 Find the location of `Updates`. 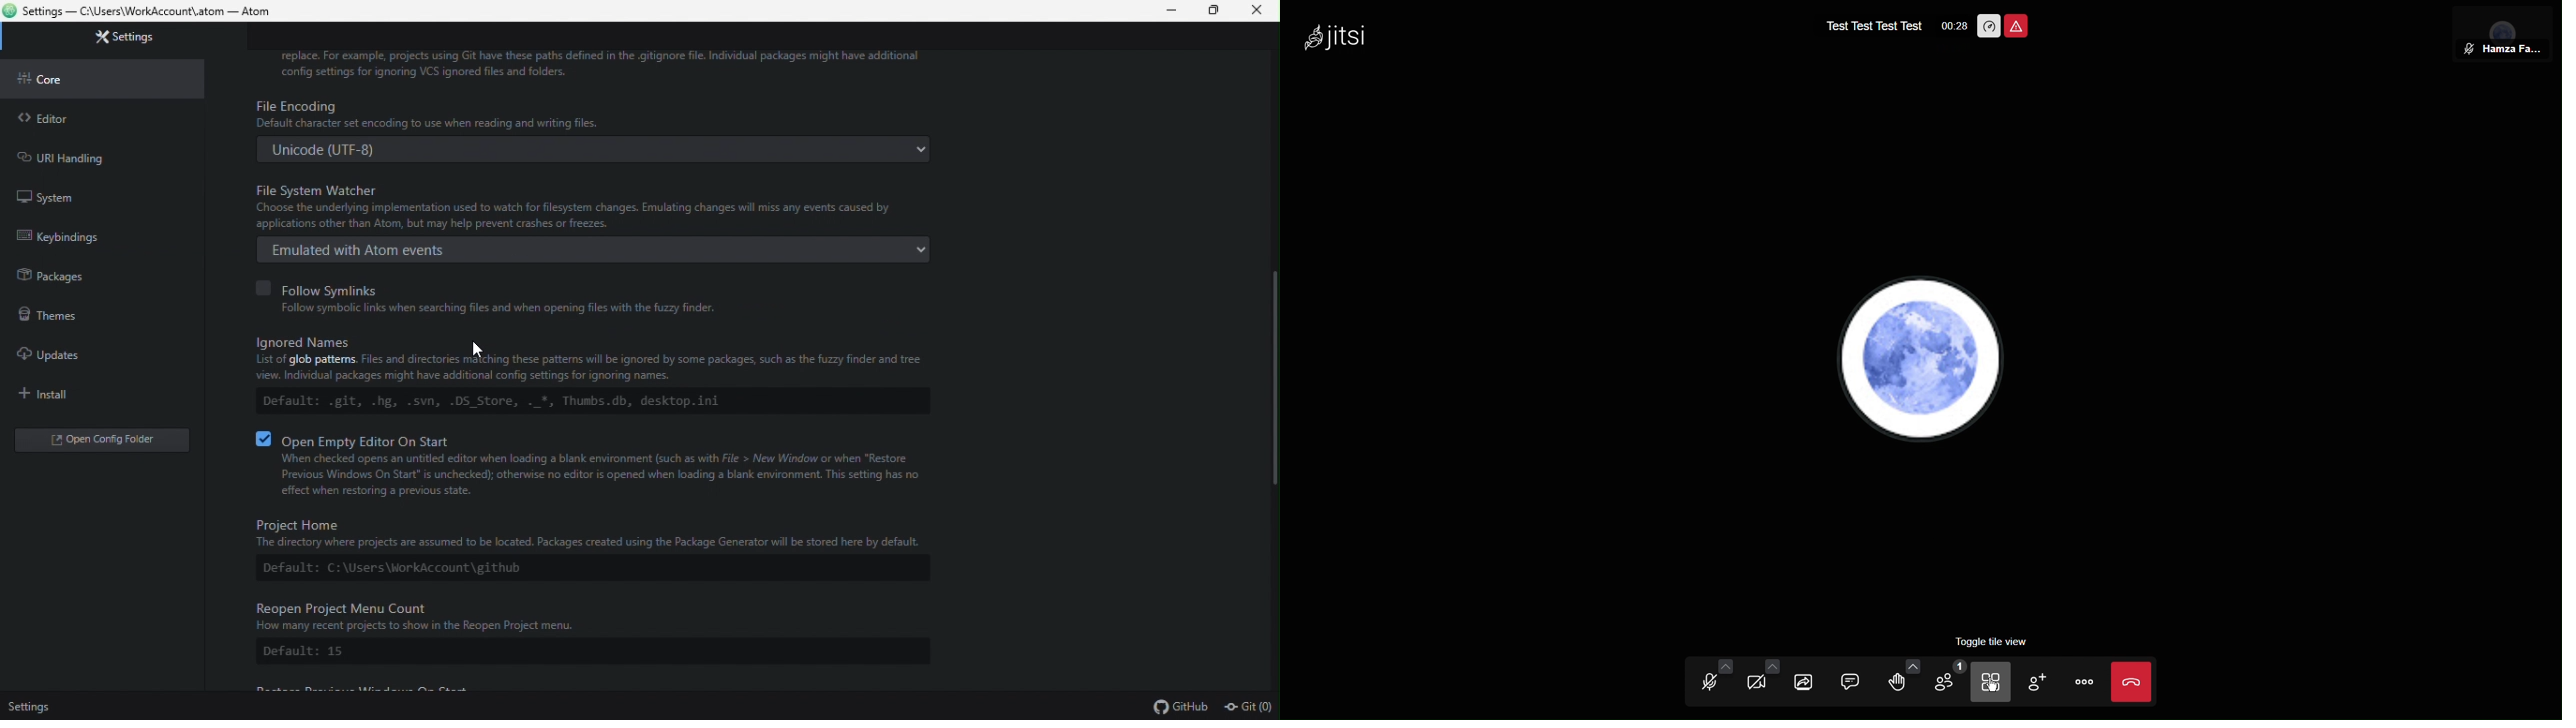

Updates is located at coordinates (92, 354).